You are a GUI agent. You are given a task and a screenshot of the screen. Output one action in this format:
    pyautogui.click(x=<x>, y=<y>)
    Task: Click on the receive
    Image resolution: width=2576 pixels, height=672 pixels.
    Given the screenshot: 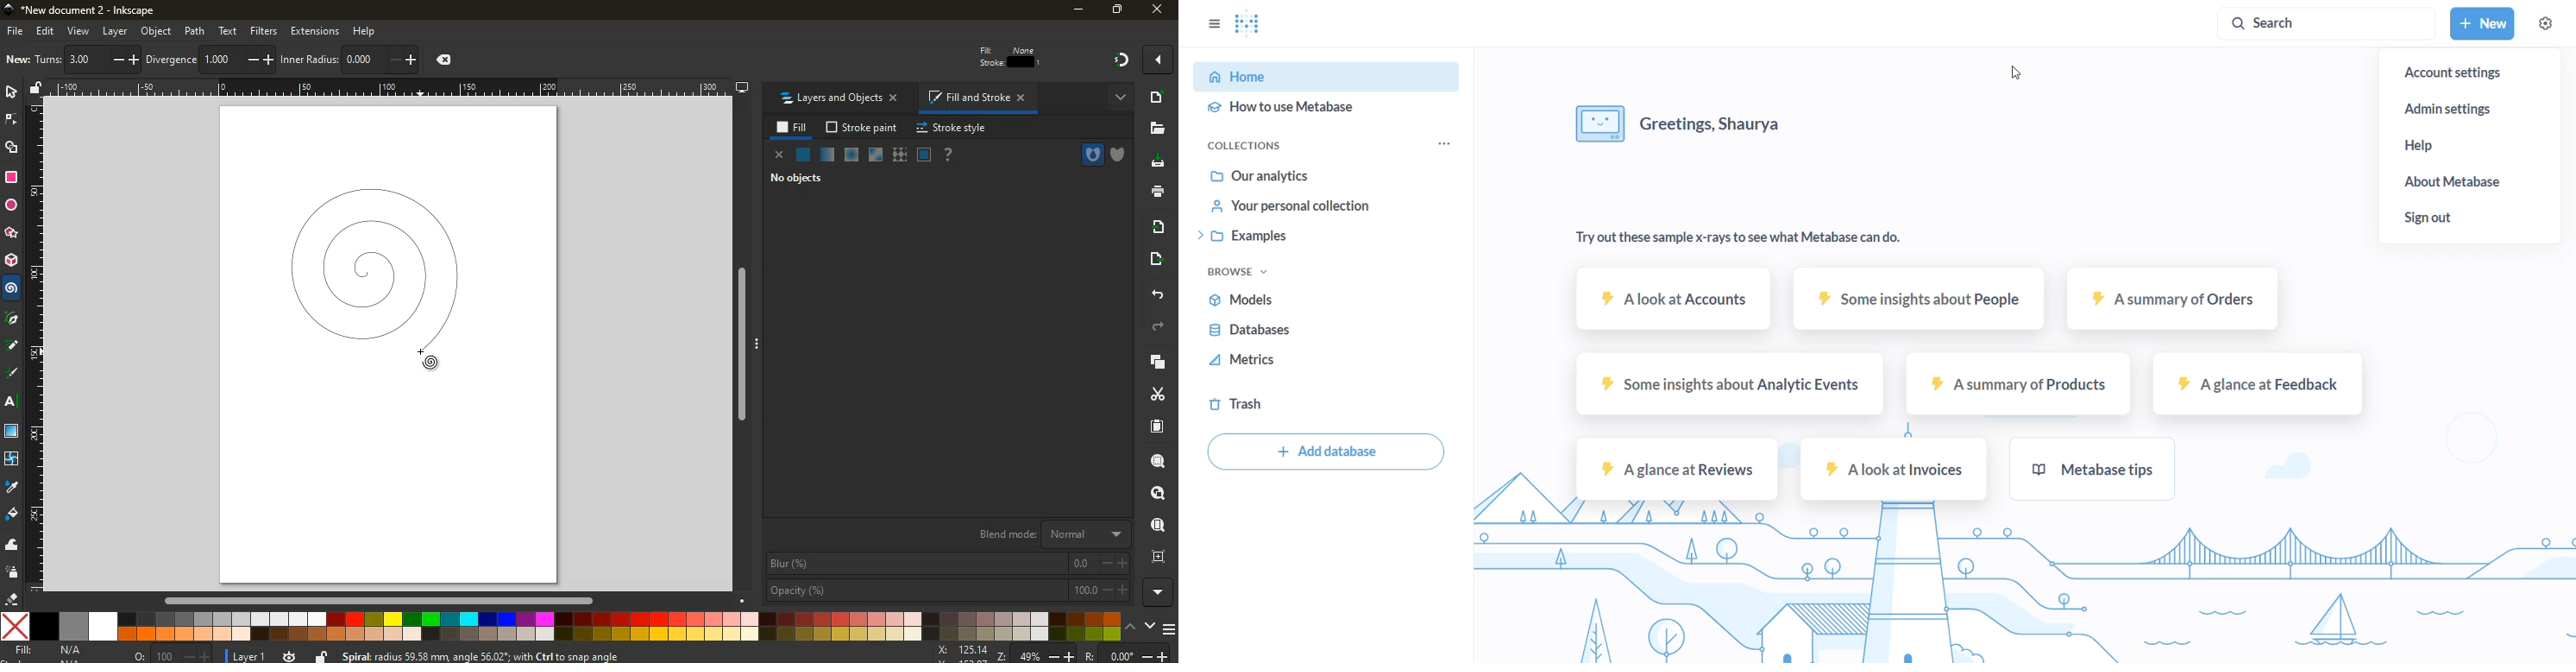 What is the action you would take?
    pyautogui.click(x=1156, y=228)
    